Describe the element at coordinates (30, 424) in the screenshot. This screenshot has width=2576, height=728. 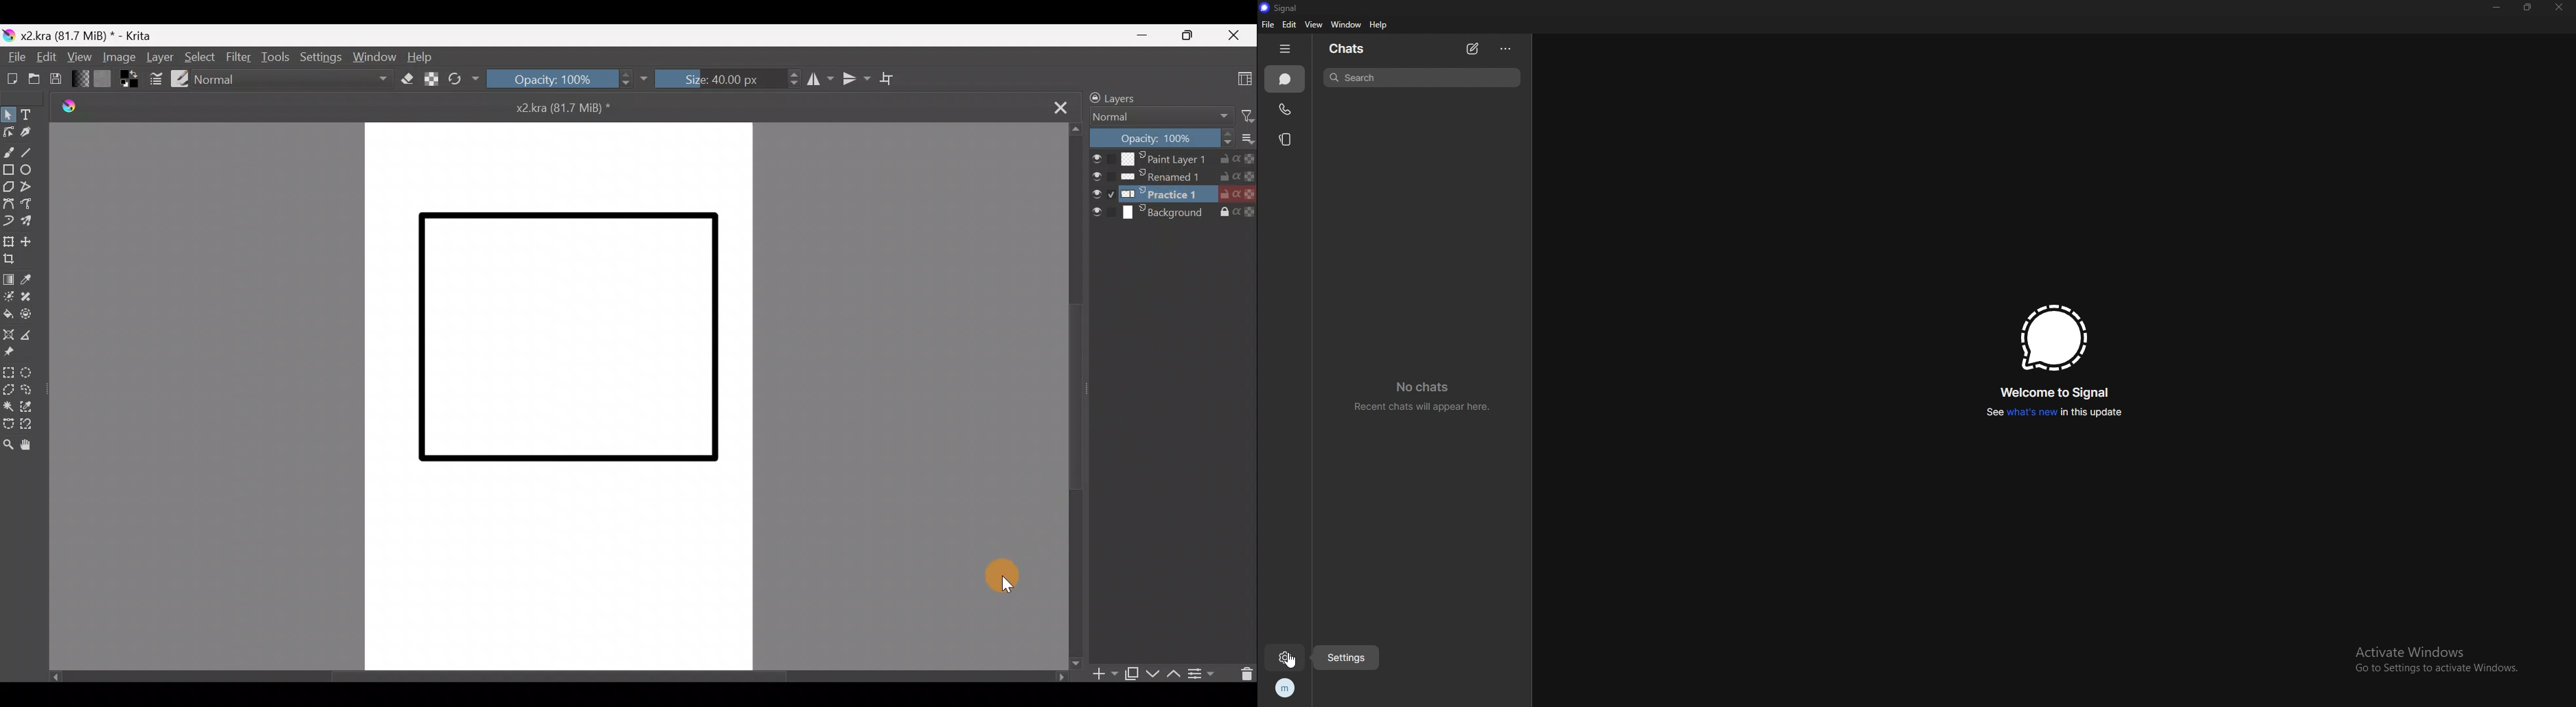
I see `Magnetic curve selection tool` at that location.